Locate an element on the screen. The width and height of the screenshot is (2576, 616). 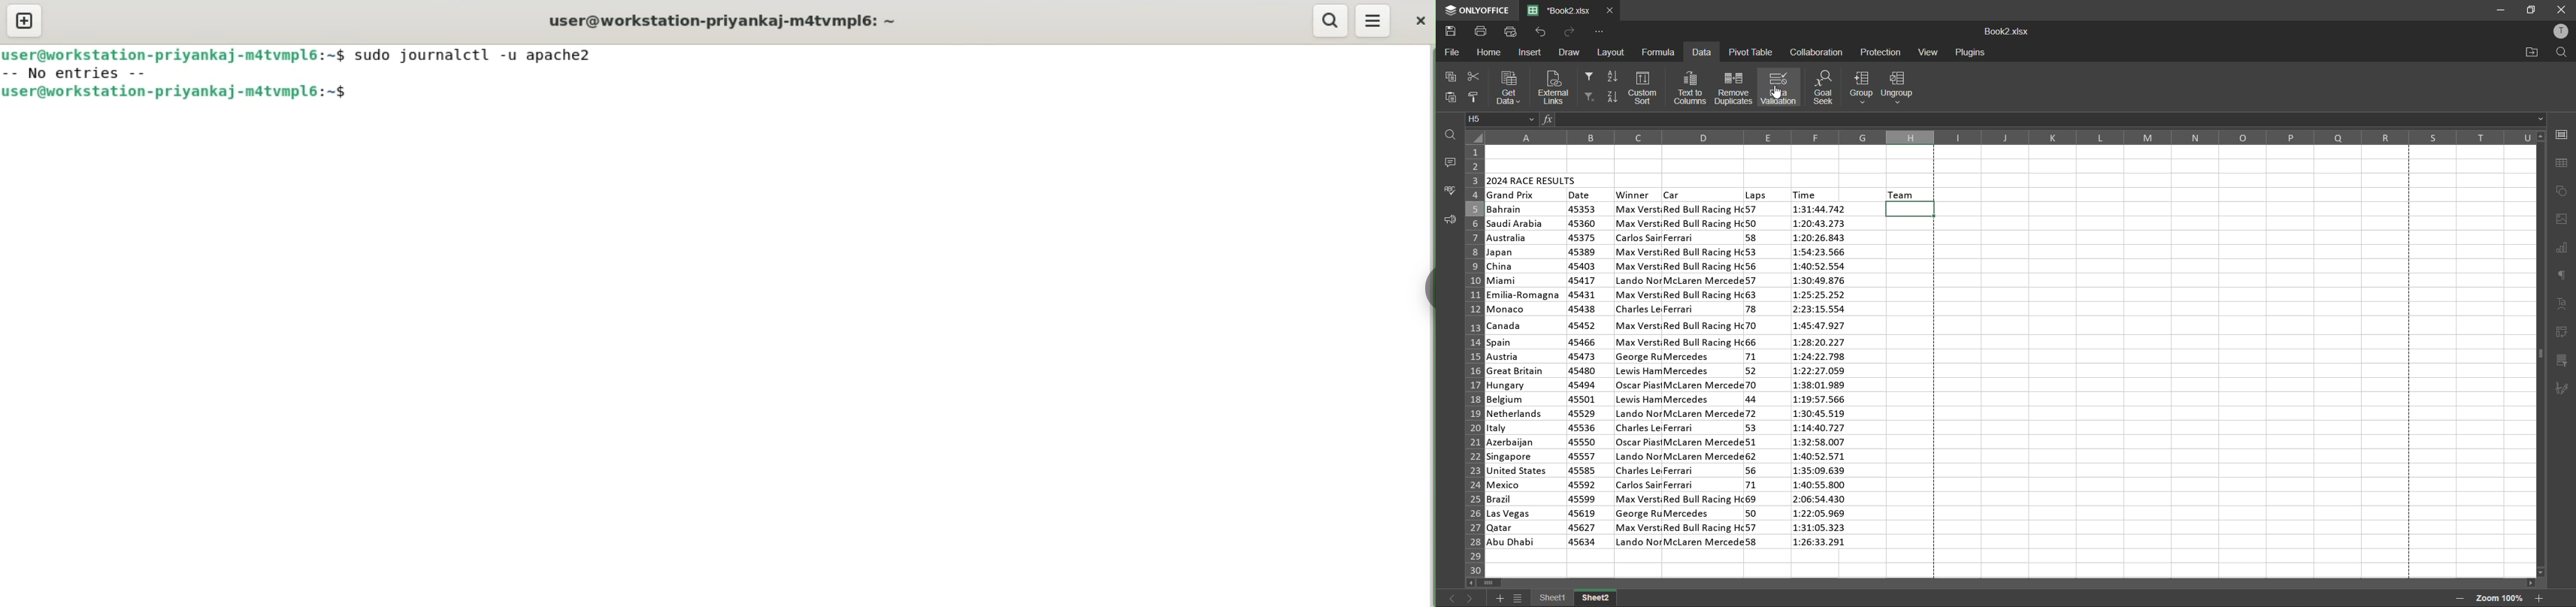
undo is located at coordinates (1540, 31).